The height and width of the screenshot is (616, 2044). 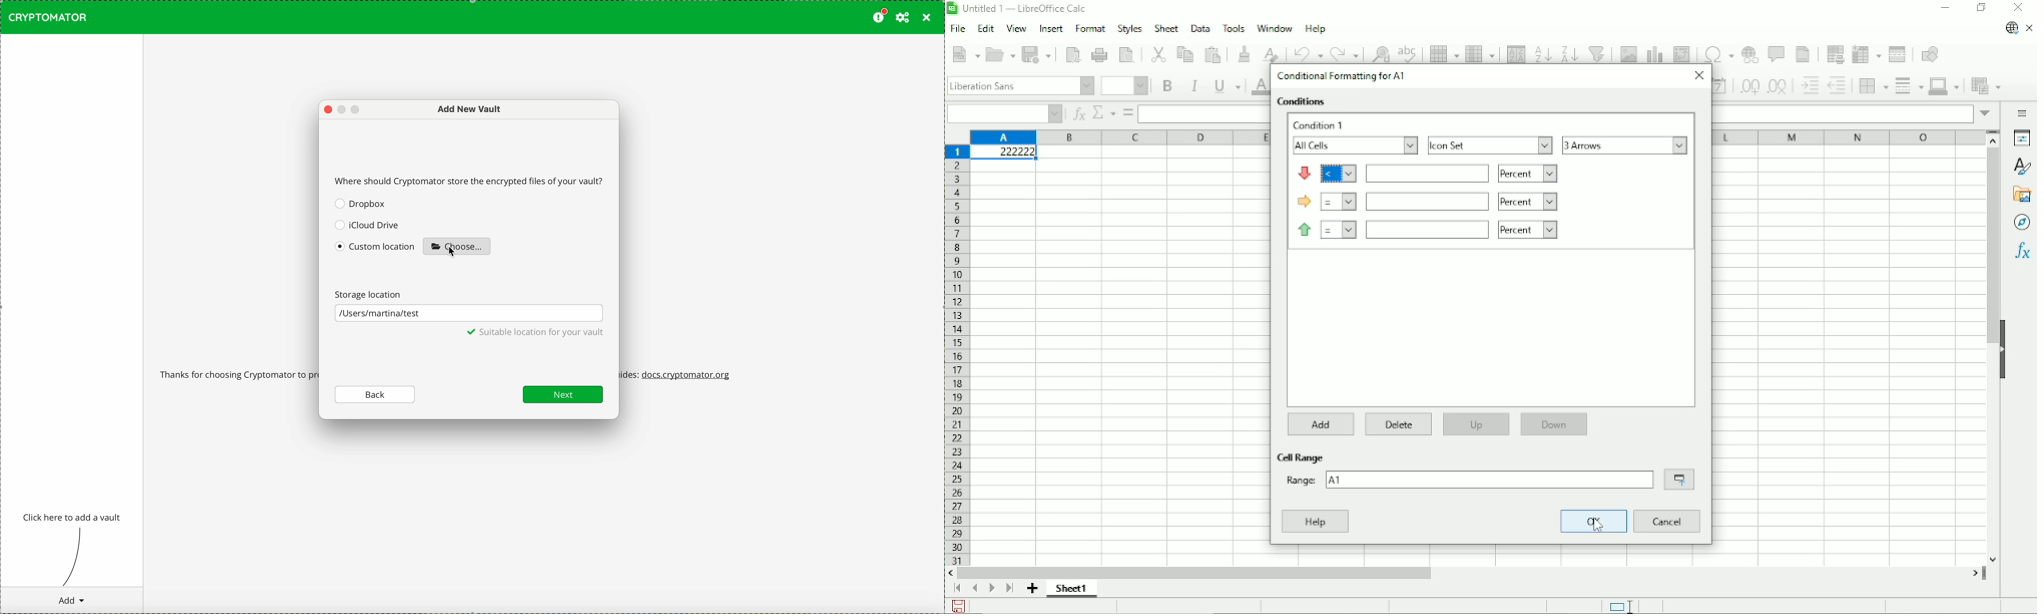 What do you see at coordinates (1232, 27) in the screenshot?
I see `Tools` at bounding box center [1232, 27].